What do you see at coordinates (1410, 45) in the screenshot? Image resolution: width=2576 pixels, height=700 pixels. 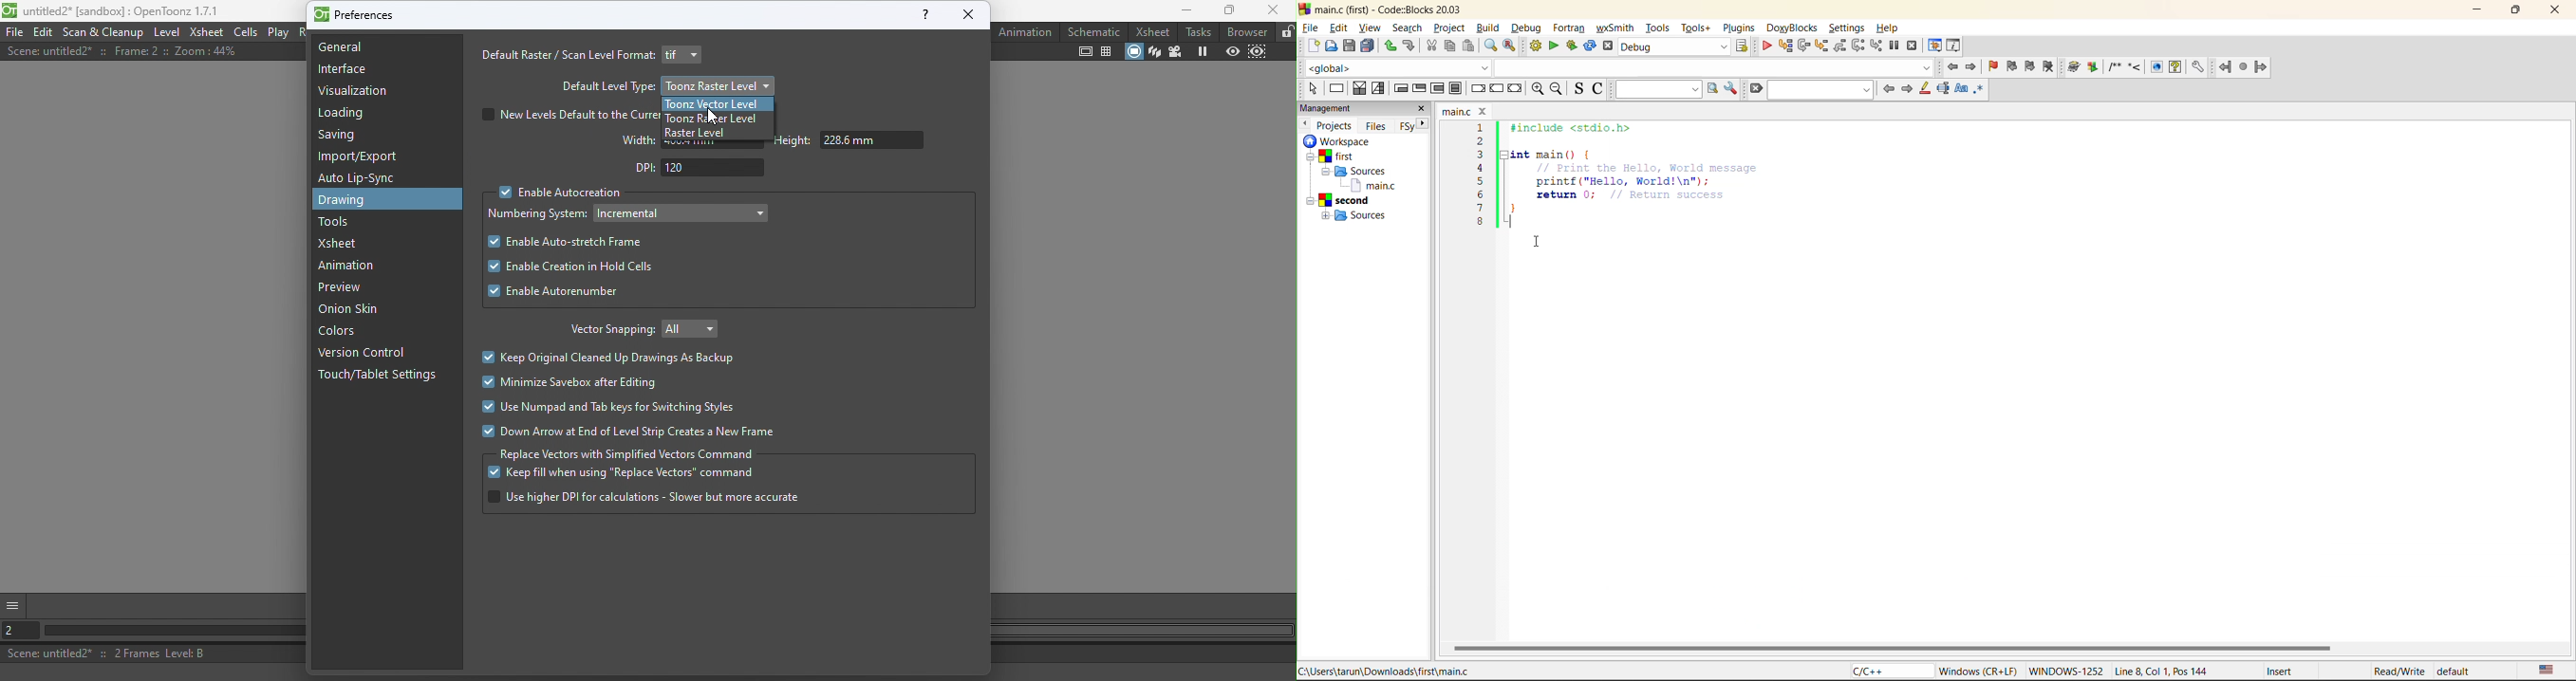 I see `redo` at bounding box center [1410, 45].